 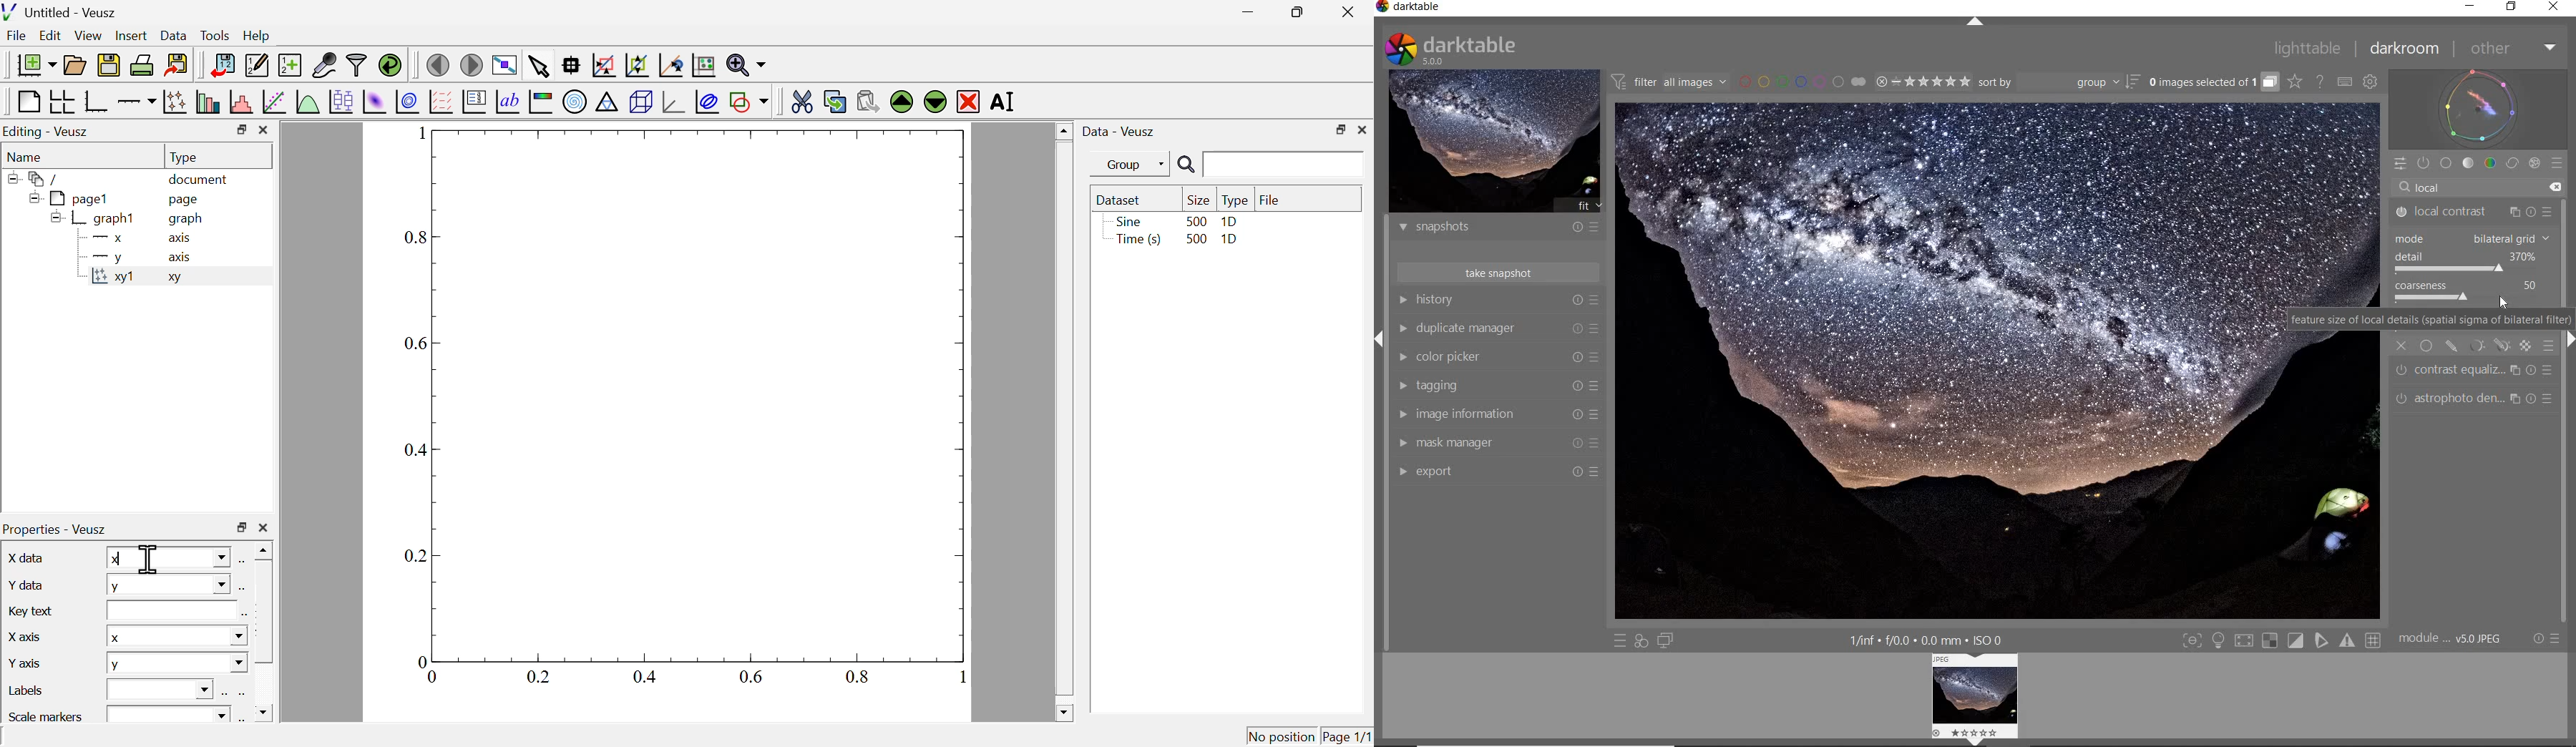 I want to click on close, so click(x=1362, y=130).